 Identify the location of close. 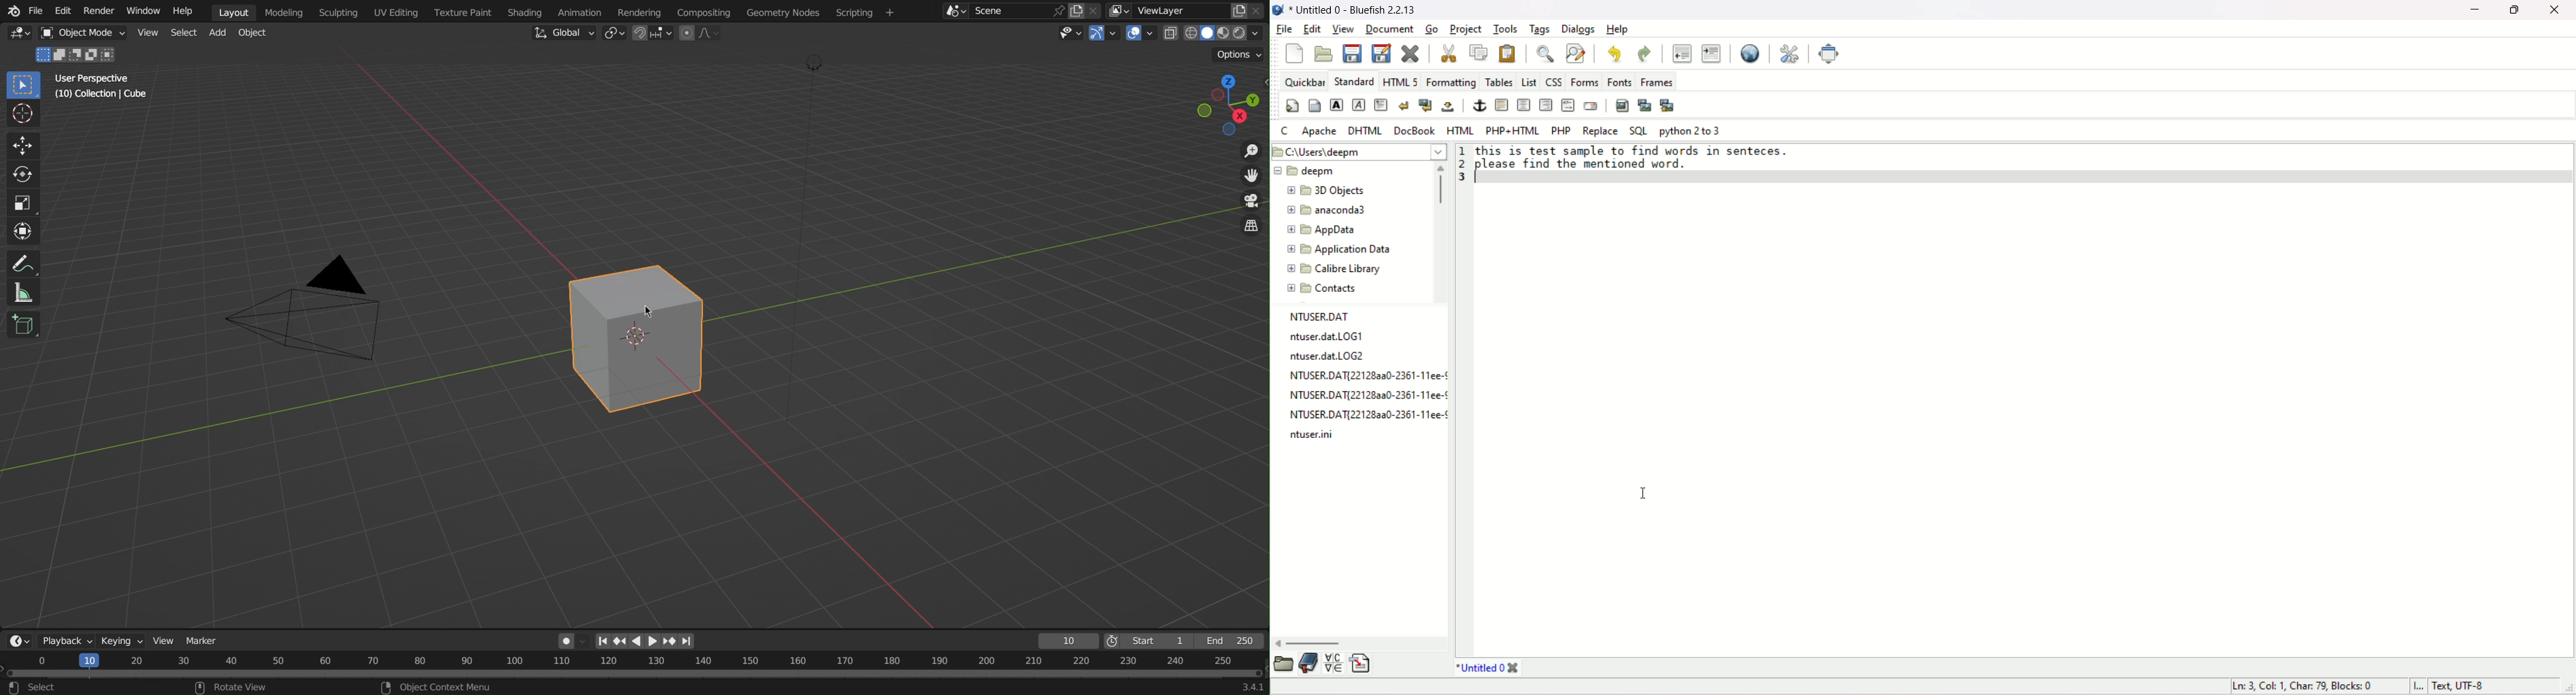
(2558, 10).